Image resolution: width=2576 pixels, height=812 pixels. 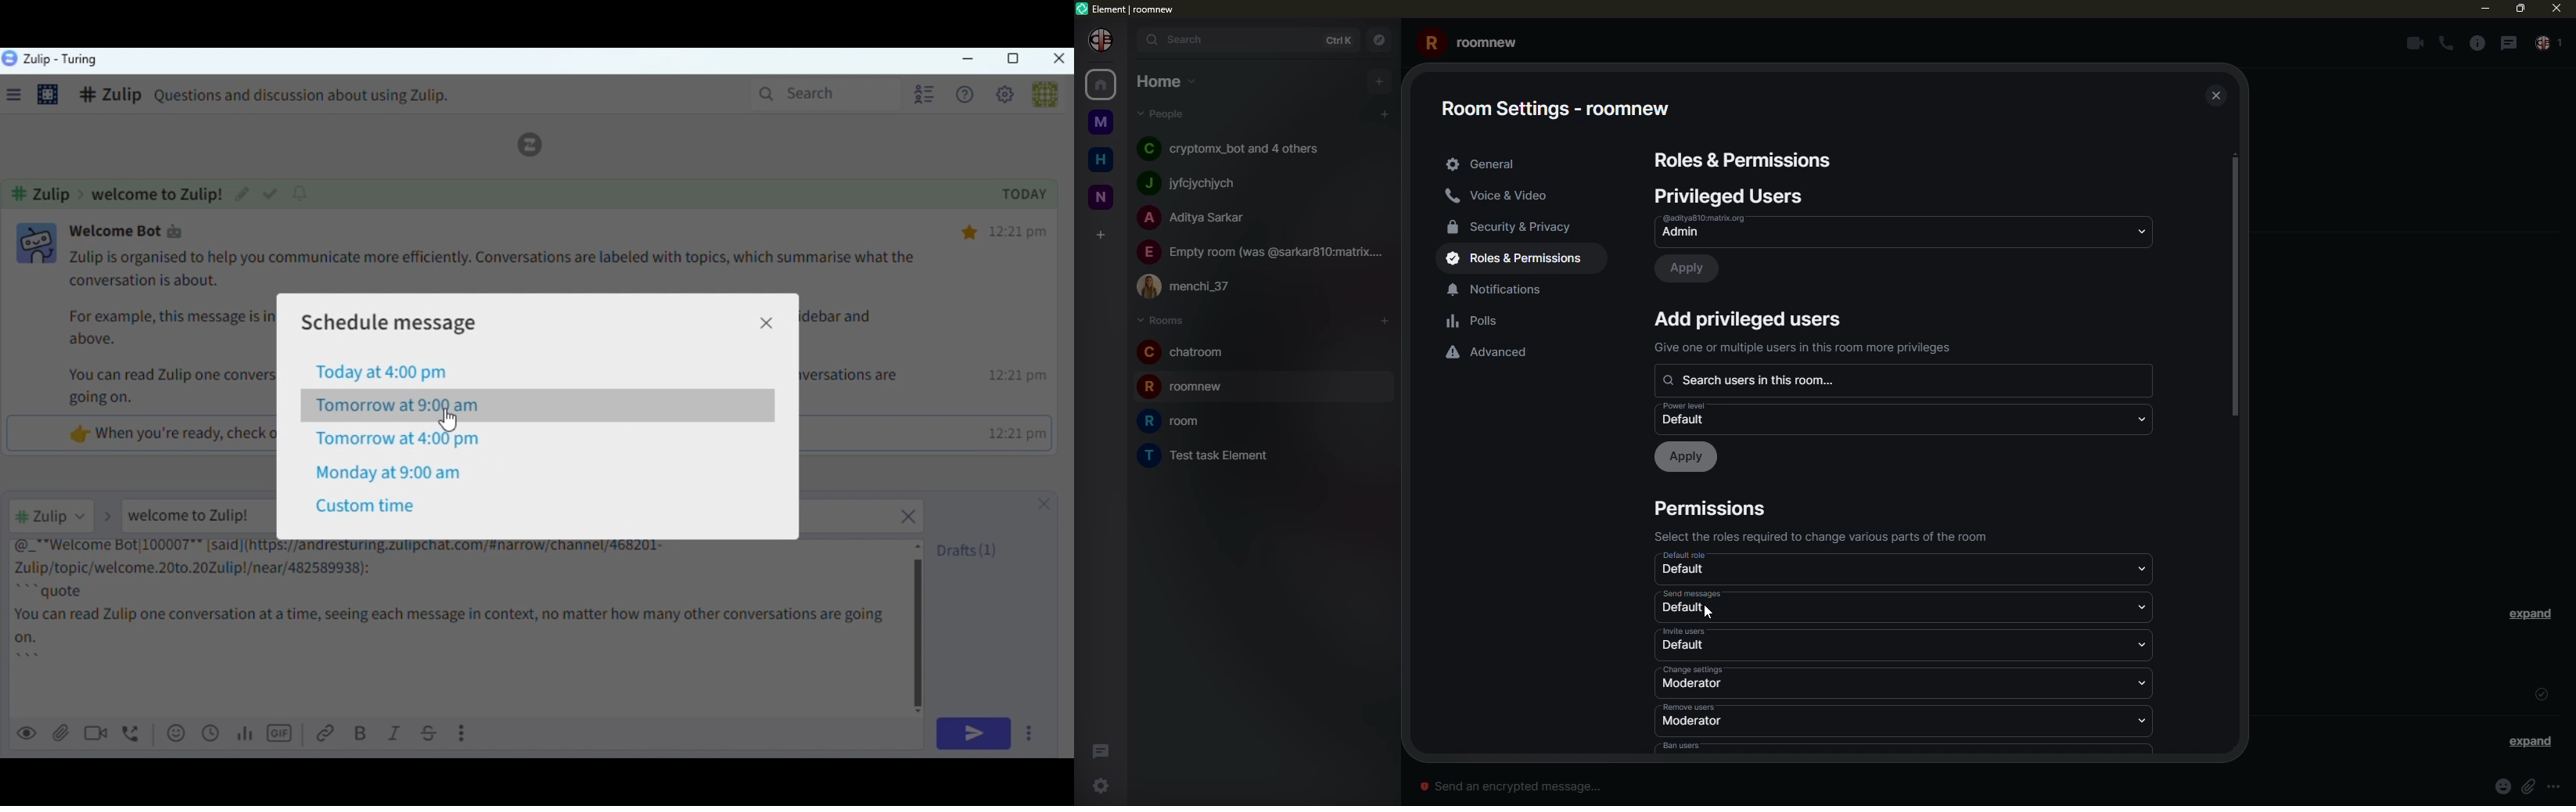 What do you see at coordinates (395, 734) in the screenshot?
I see `Italic` at bounding box center [395, 734].